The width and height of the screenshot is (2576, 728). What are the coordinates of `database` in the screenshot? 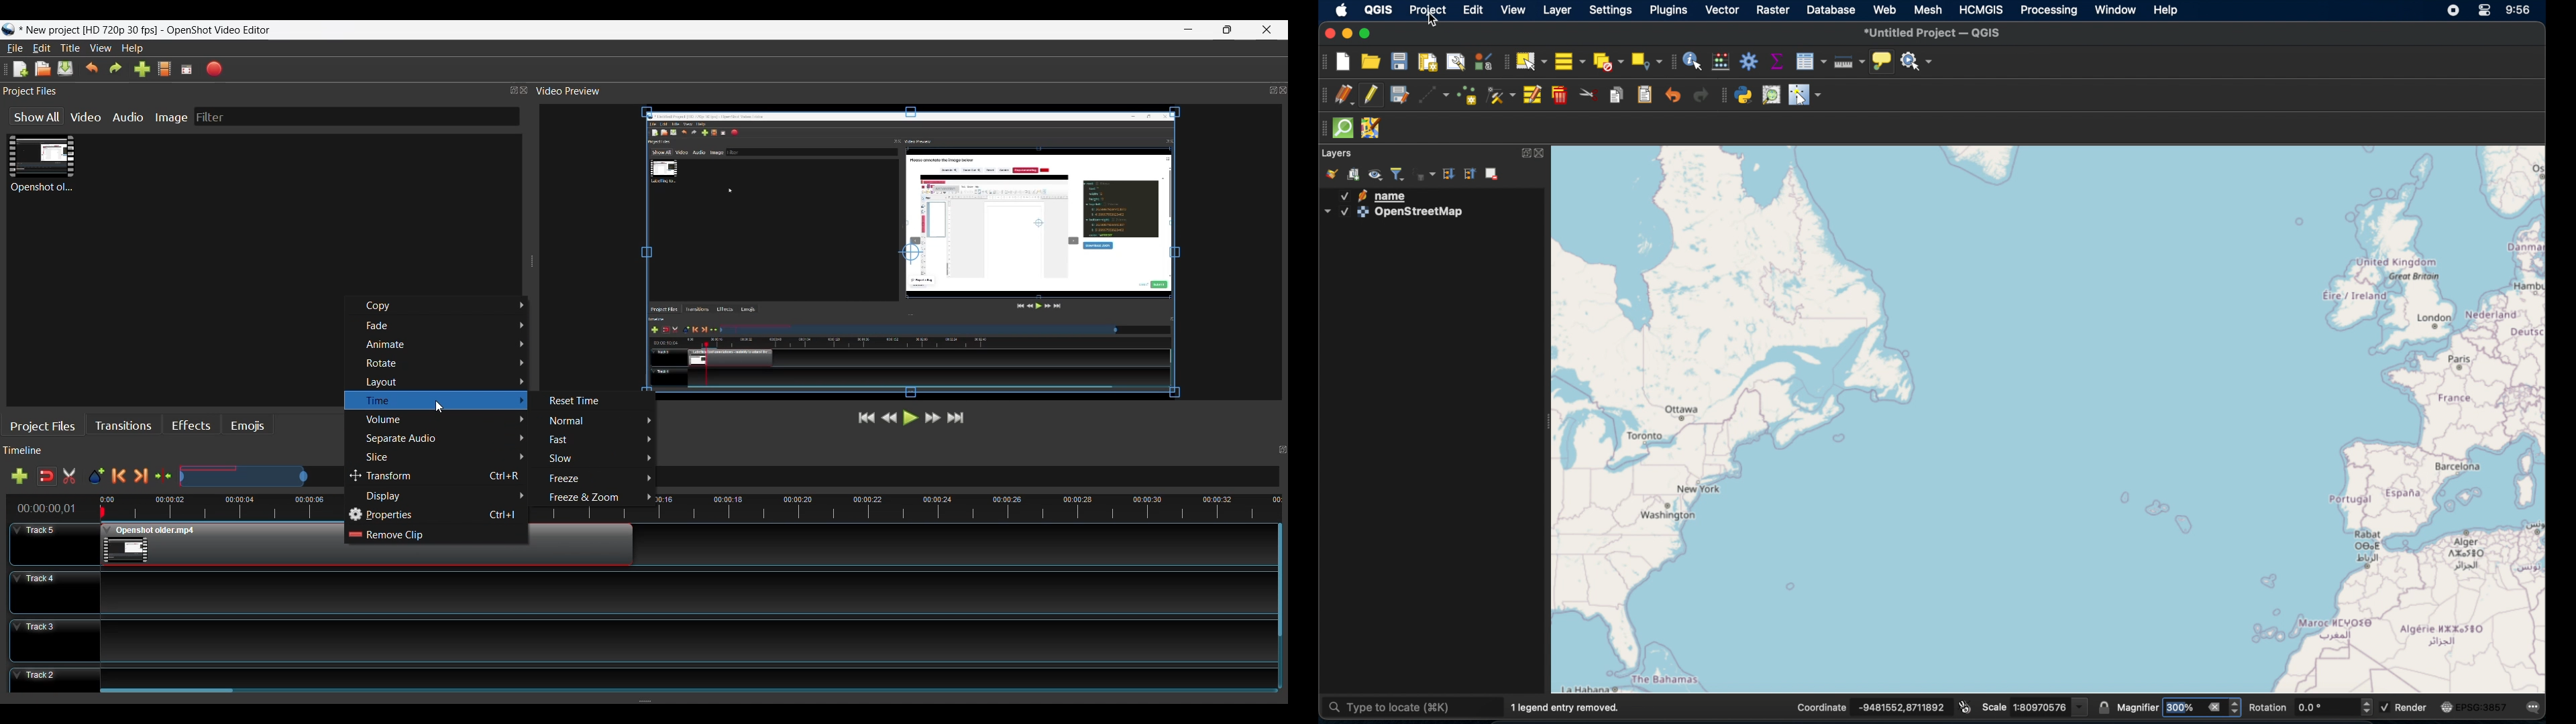 It's located at (1831, 9).